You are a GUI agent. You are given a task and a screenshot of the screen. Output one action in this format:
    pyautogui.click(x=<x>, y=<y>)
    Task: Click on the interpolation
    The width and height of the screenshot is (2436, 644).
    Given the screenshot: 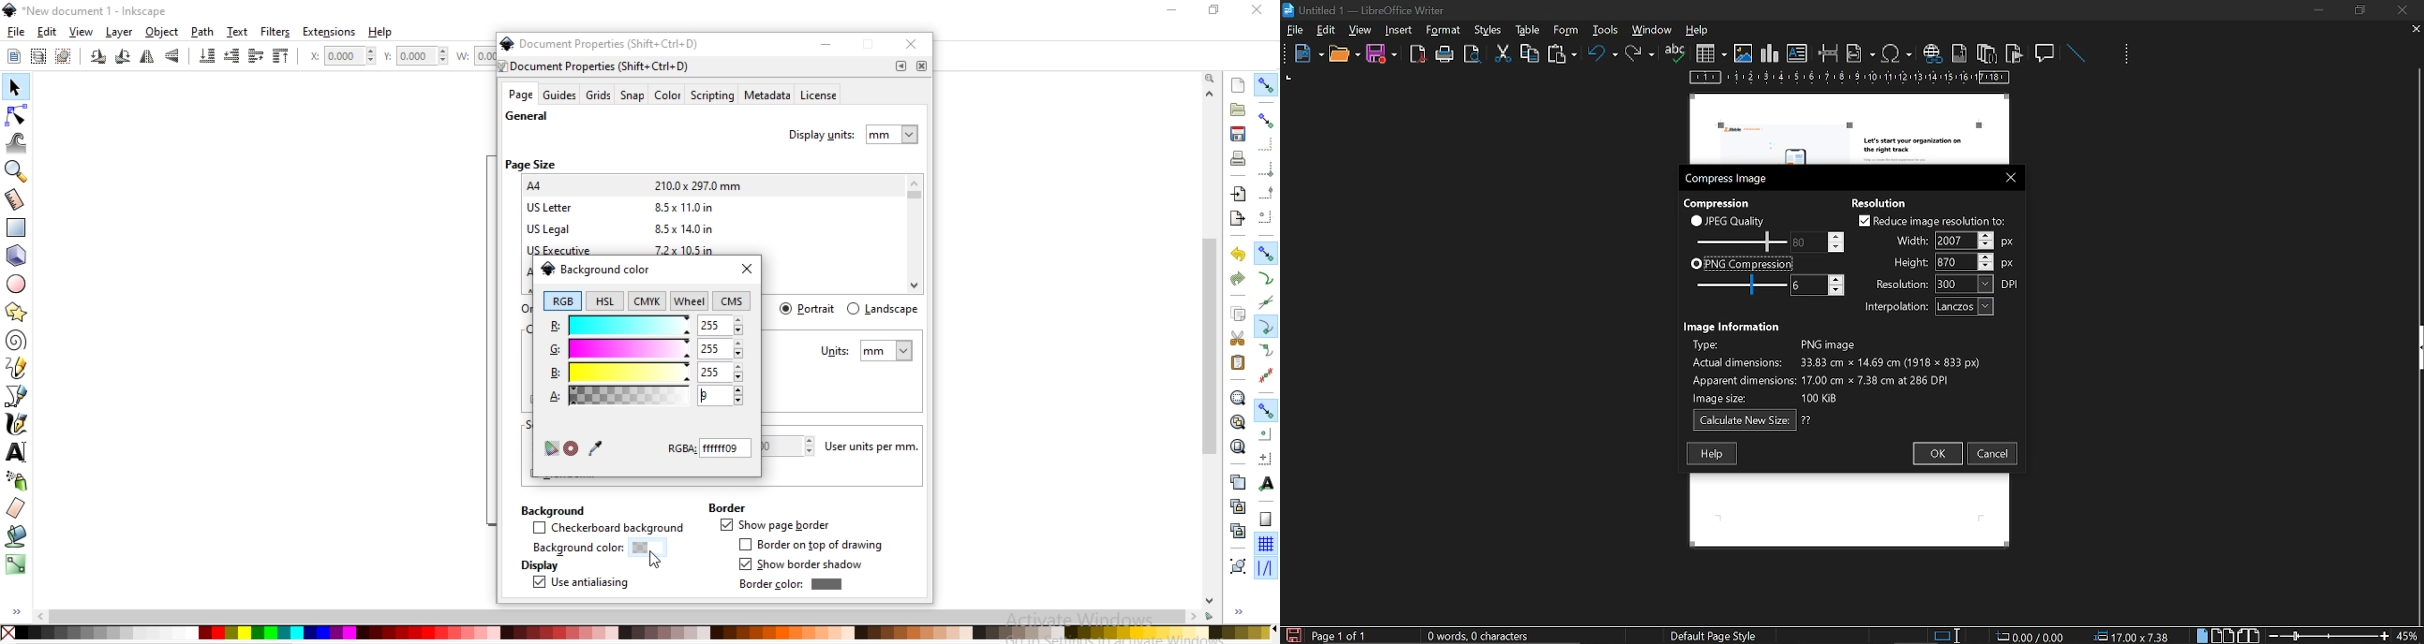 What is the action you would take?
    pyautogui.click(x=1926, y=307)
    